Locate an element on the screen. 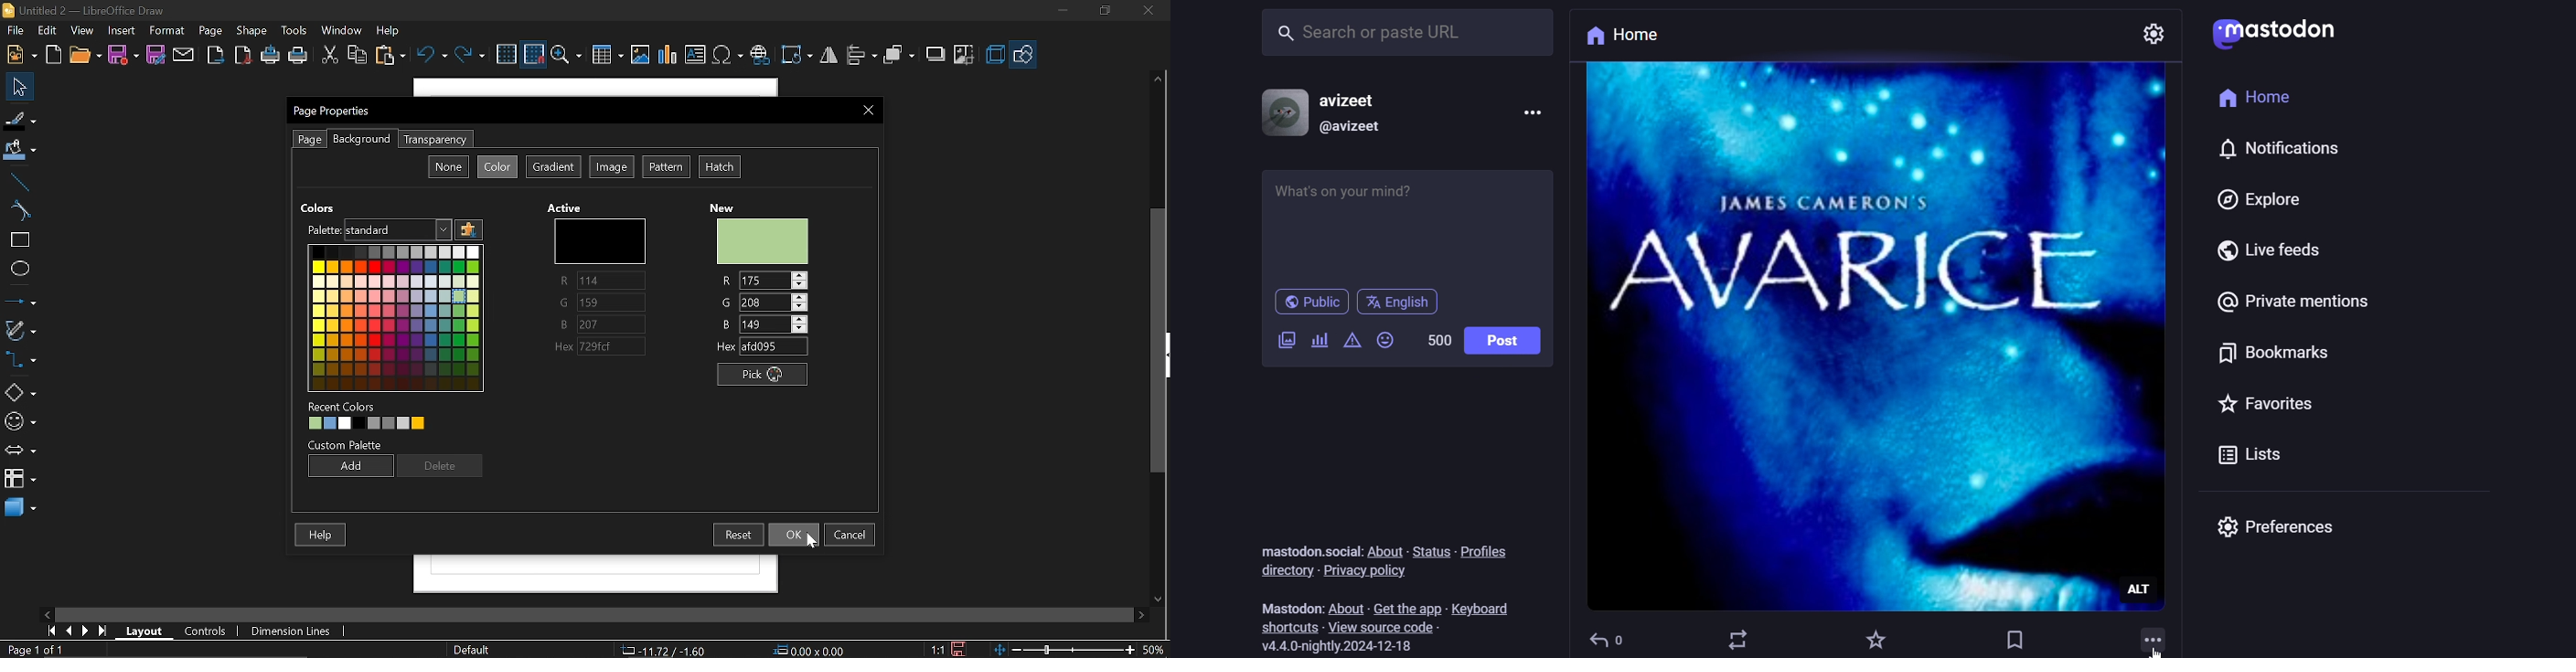 The image size is (2576, 672). shadow is located at coordinates (935, 54).